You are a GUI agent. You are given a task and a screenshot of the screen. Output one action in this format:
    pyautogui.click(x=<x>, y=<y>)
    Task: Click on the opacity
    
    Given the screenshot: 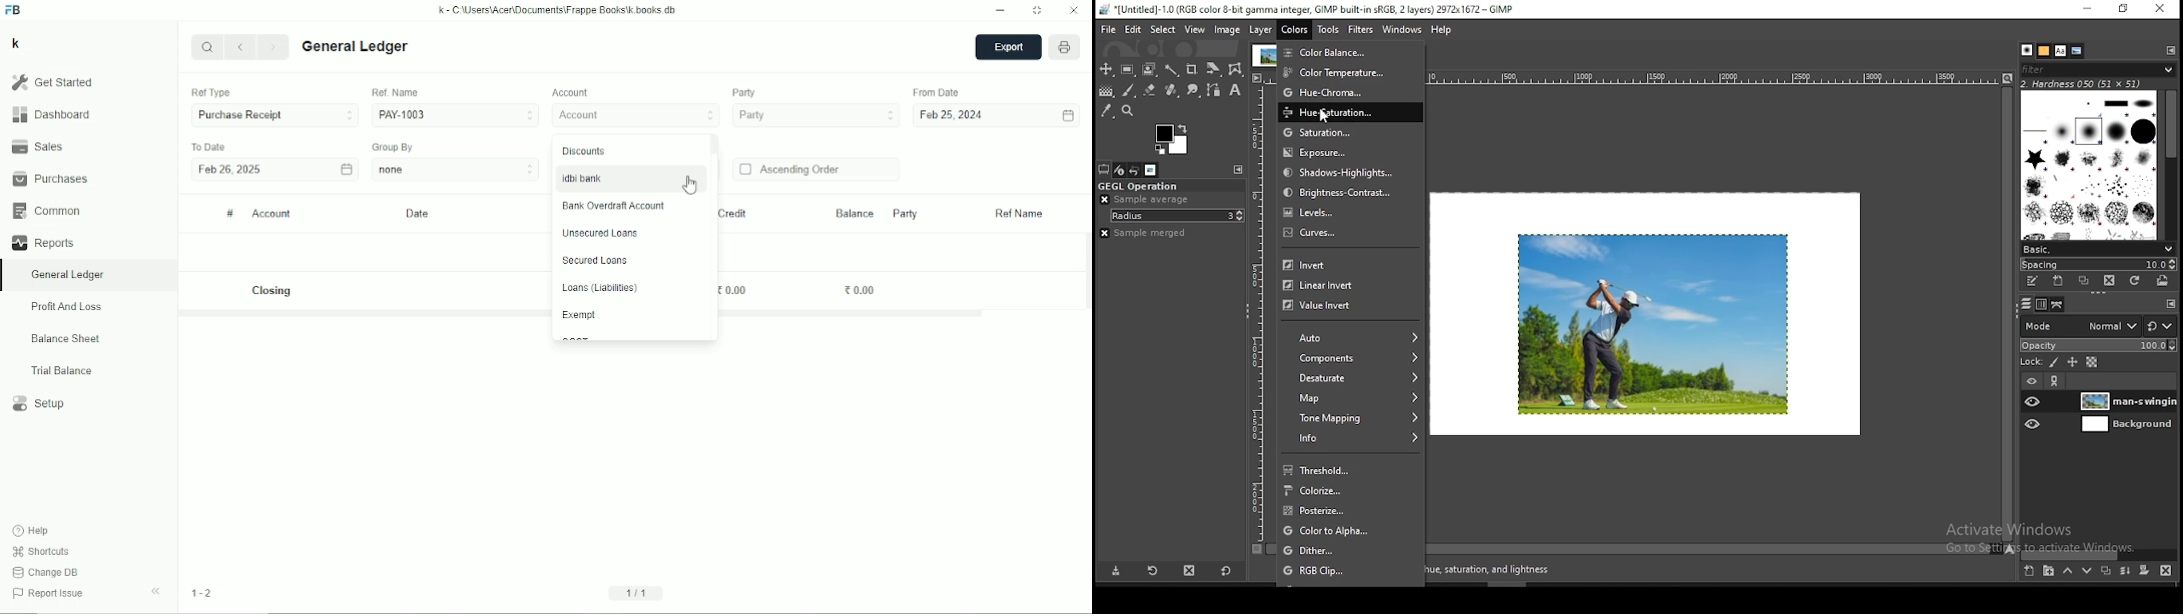 What is the action you would take?
    pyautogui.click(x=2102, y=345)
    